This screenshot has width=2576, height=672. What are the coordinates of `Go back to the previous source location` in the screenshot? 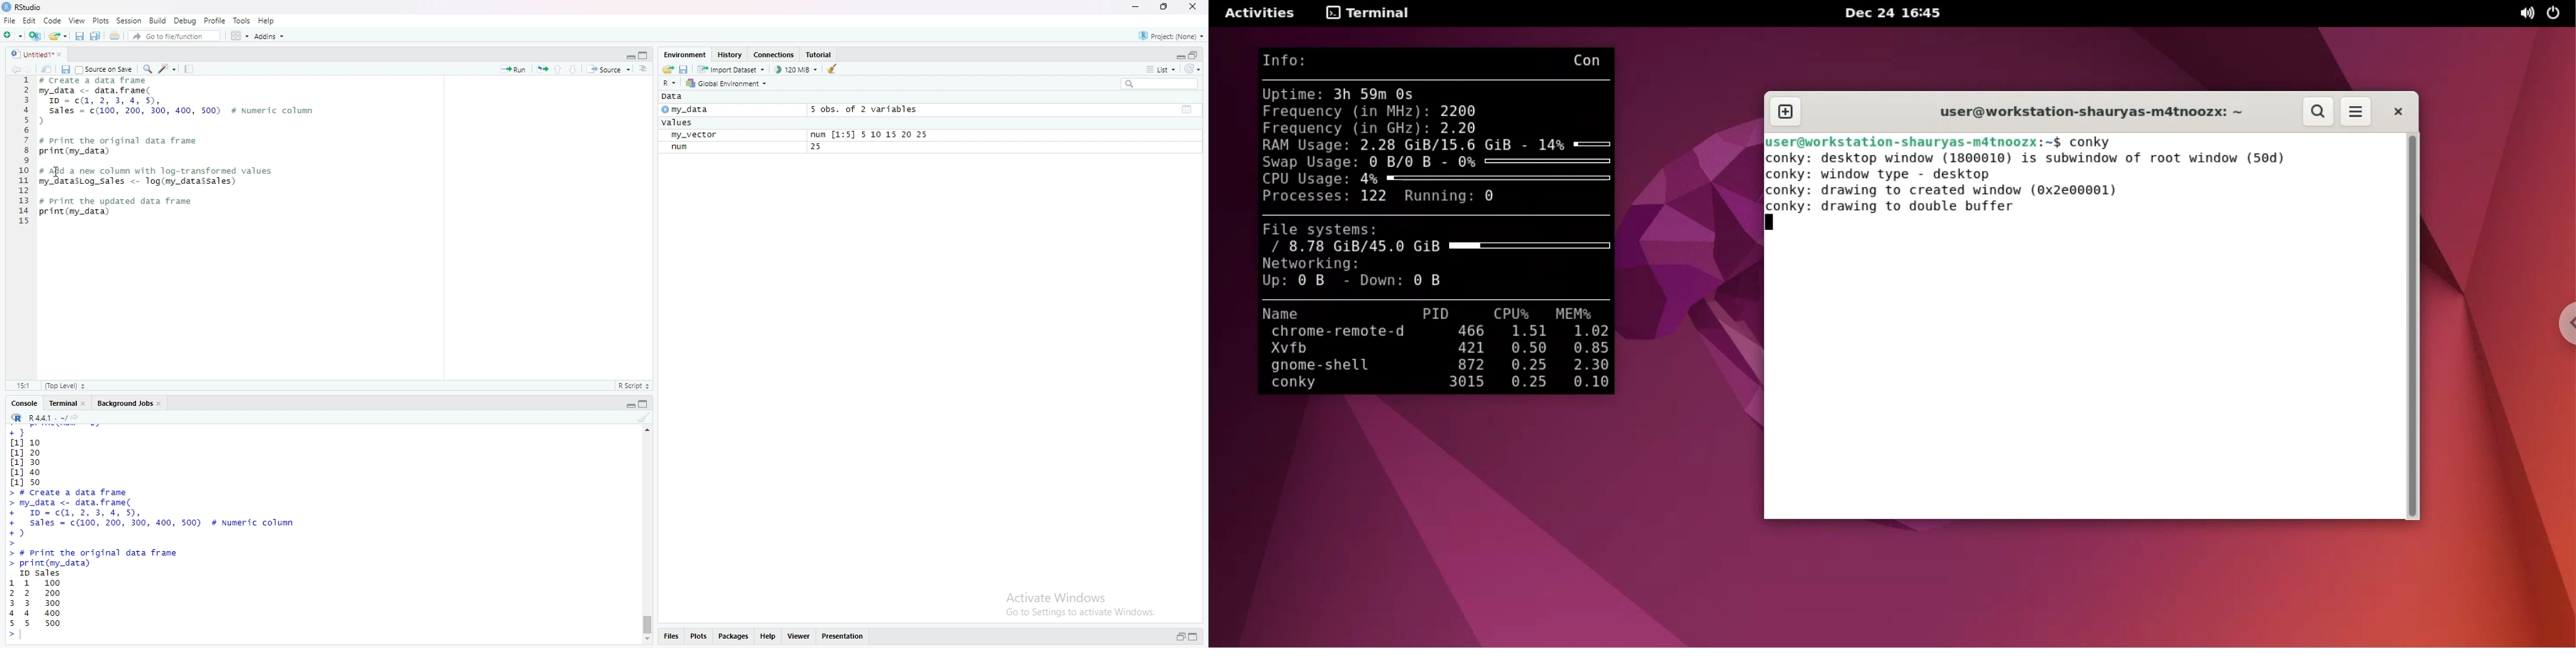 It's located at (10, 70).